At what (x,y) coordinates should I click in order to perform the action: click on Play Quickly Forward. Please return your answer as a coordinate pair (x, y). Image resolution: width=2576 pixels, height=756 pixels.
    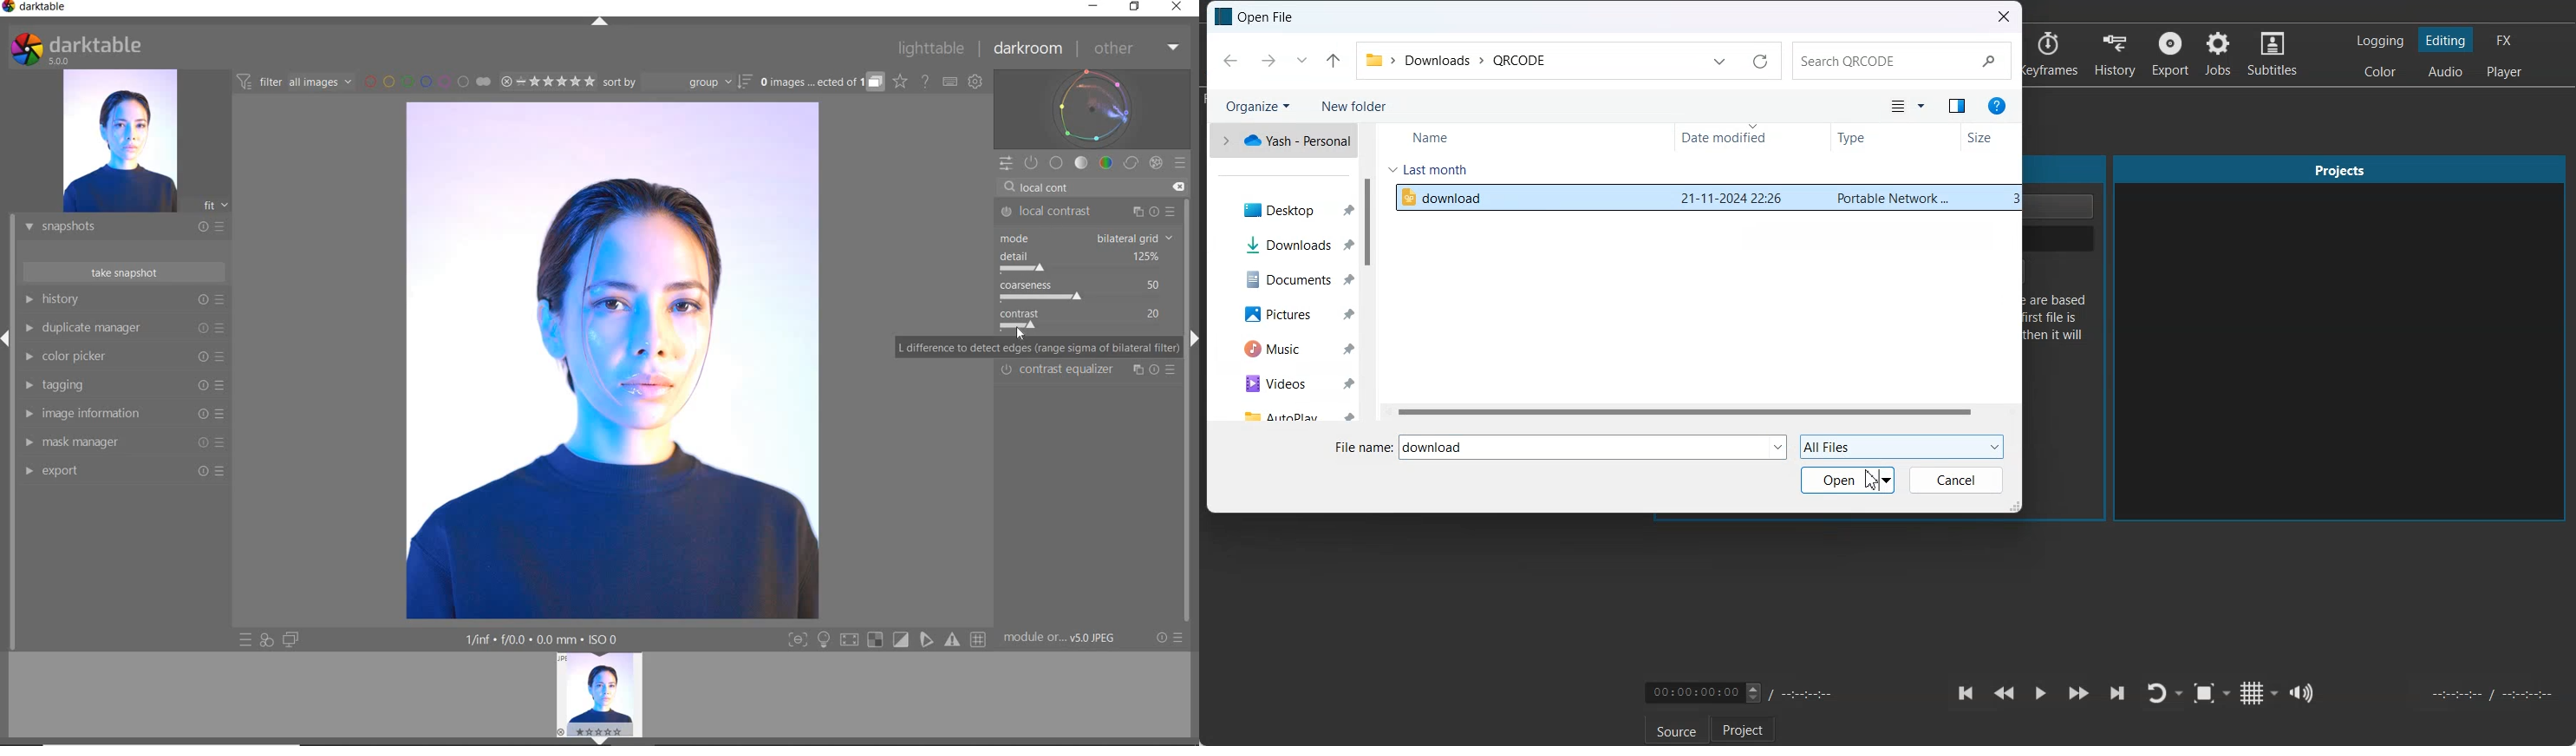
    Looking at the image, I should click on (2079, 693).